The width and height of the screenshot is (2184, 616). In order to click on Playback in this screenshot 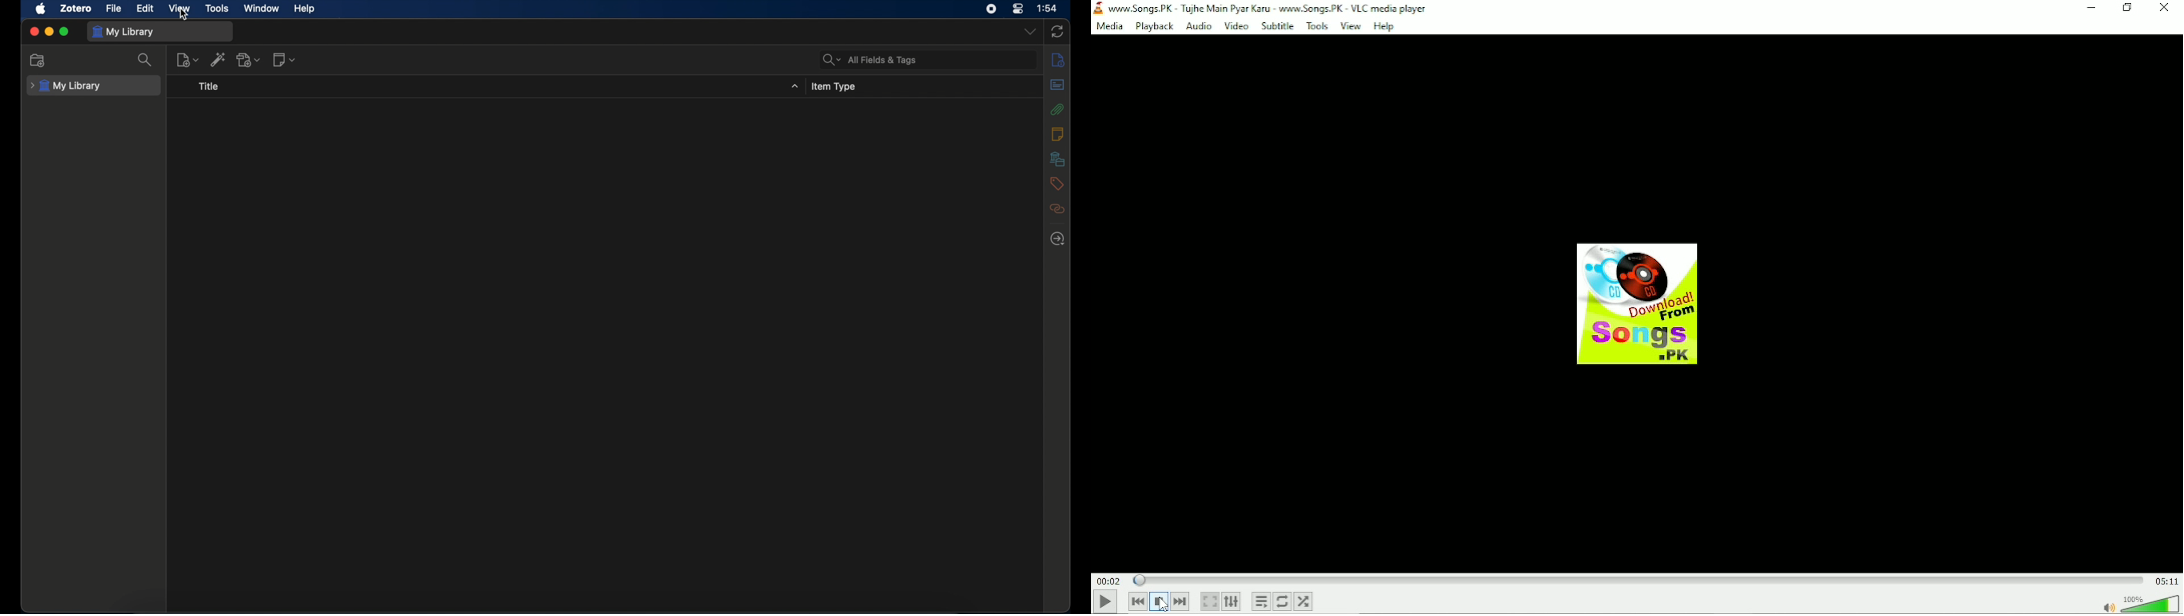, I will do `click(1155, 26)`.